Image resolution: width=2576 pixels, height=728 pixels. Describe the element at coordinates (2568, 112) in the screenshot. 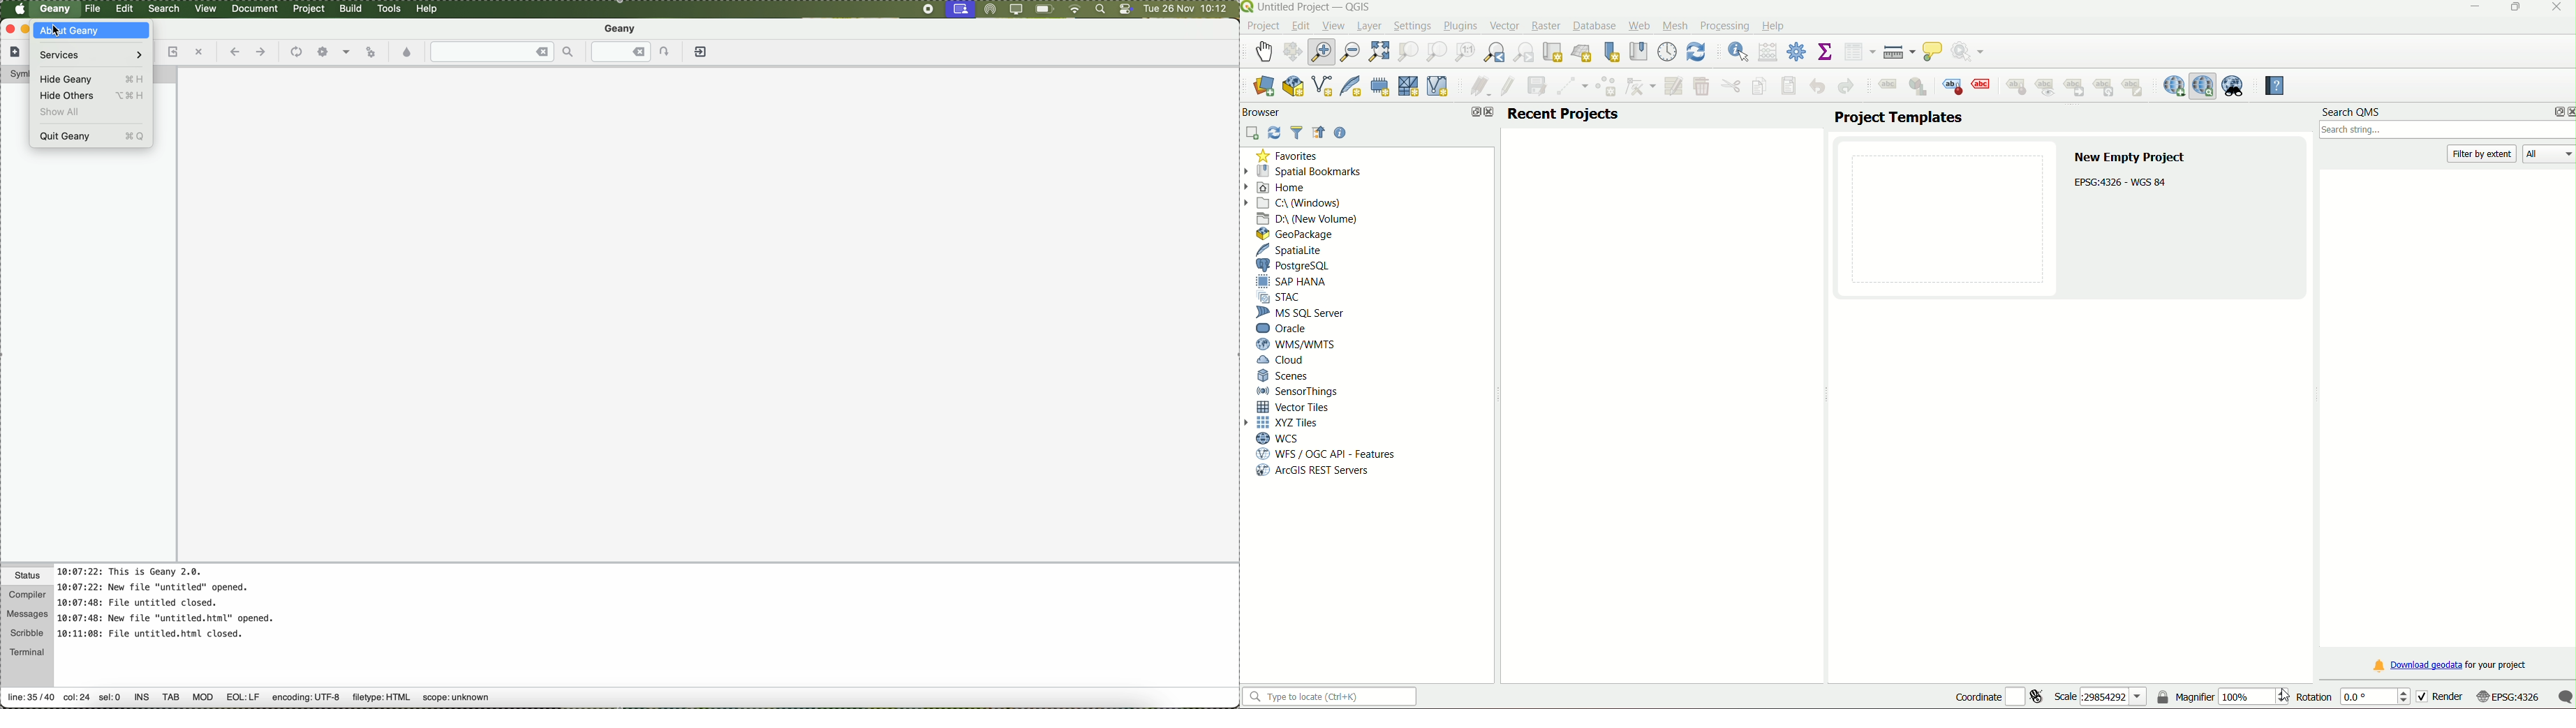

I see `close` at that location.